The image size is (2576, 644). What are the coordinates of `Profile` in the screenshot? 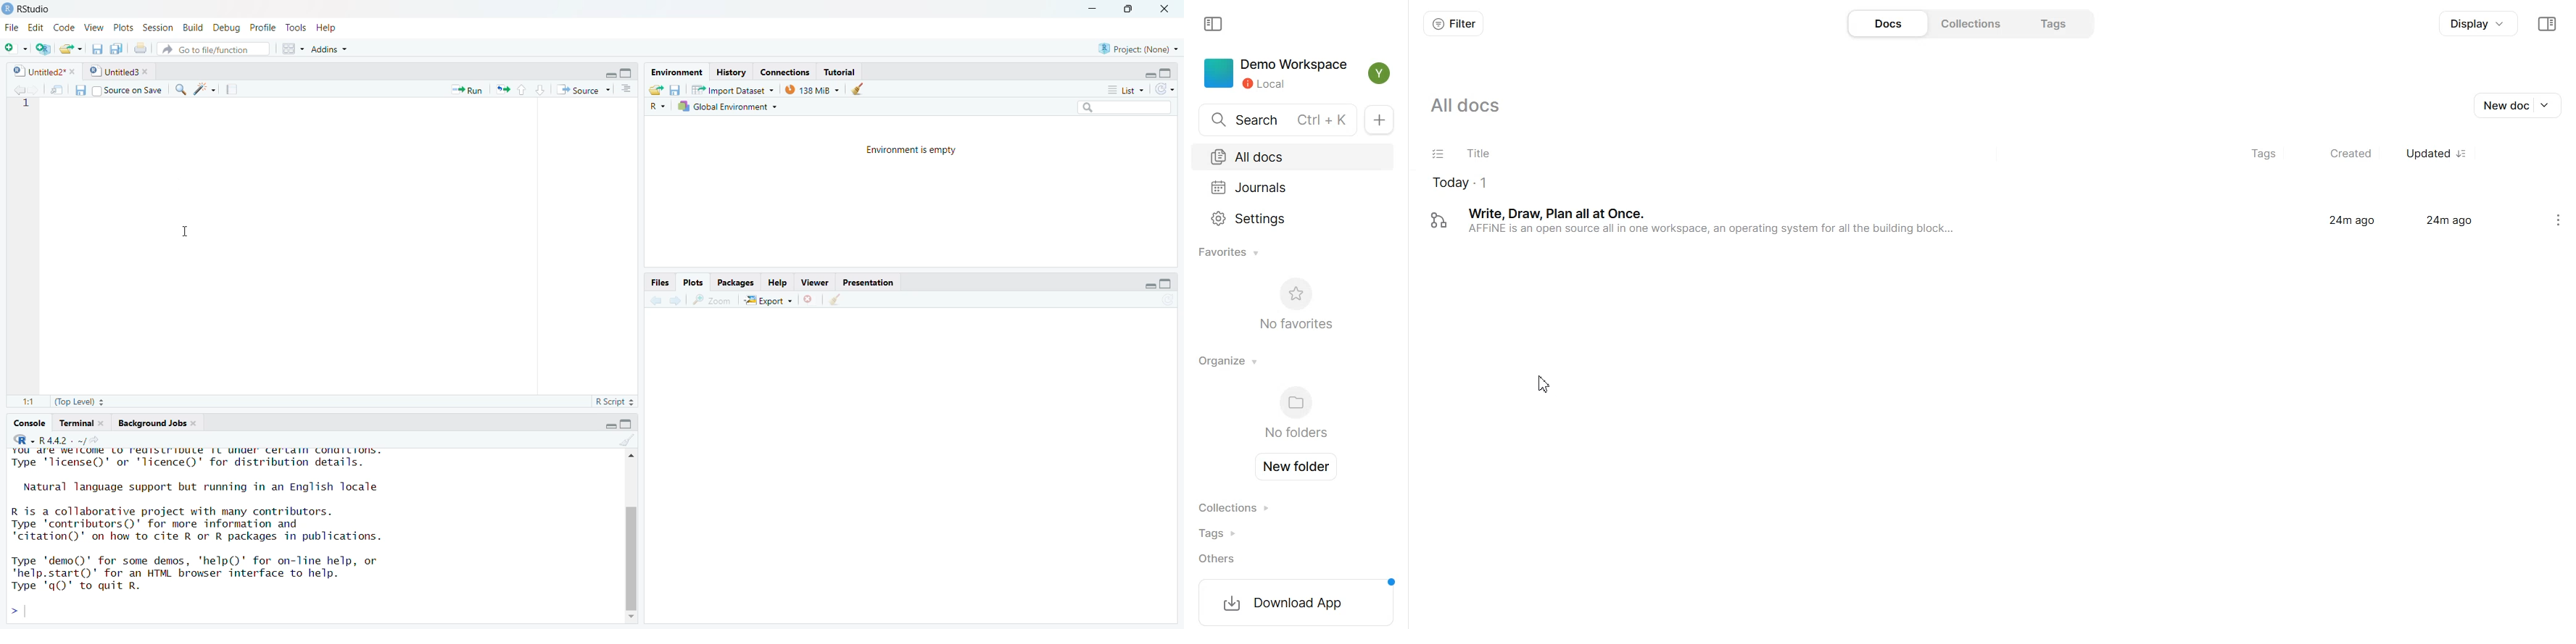 It's located at (263, 25).